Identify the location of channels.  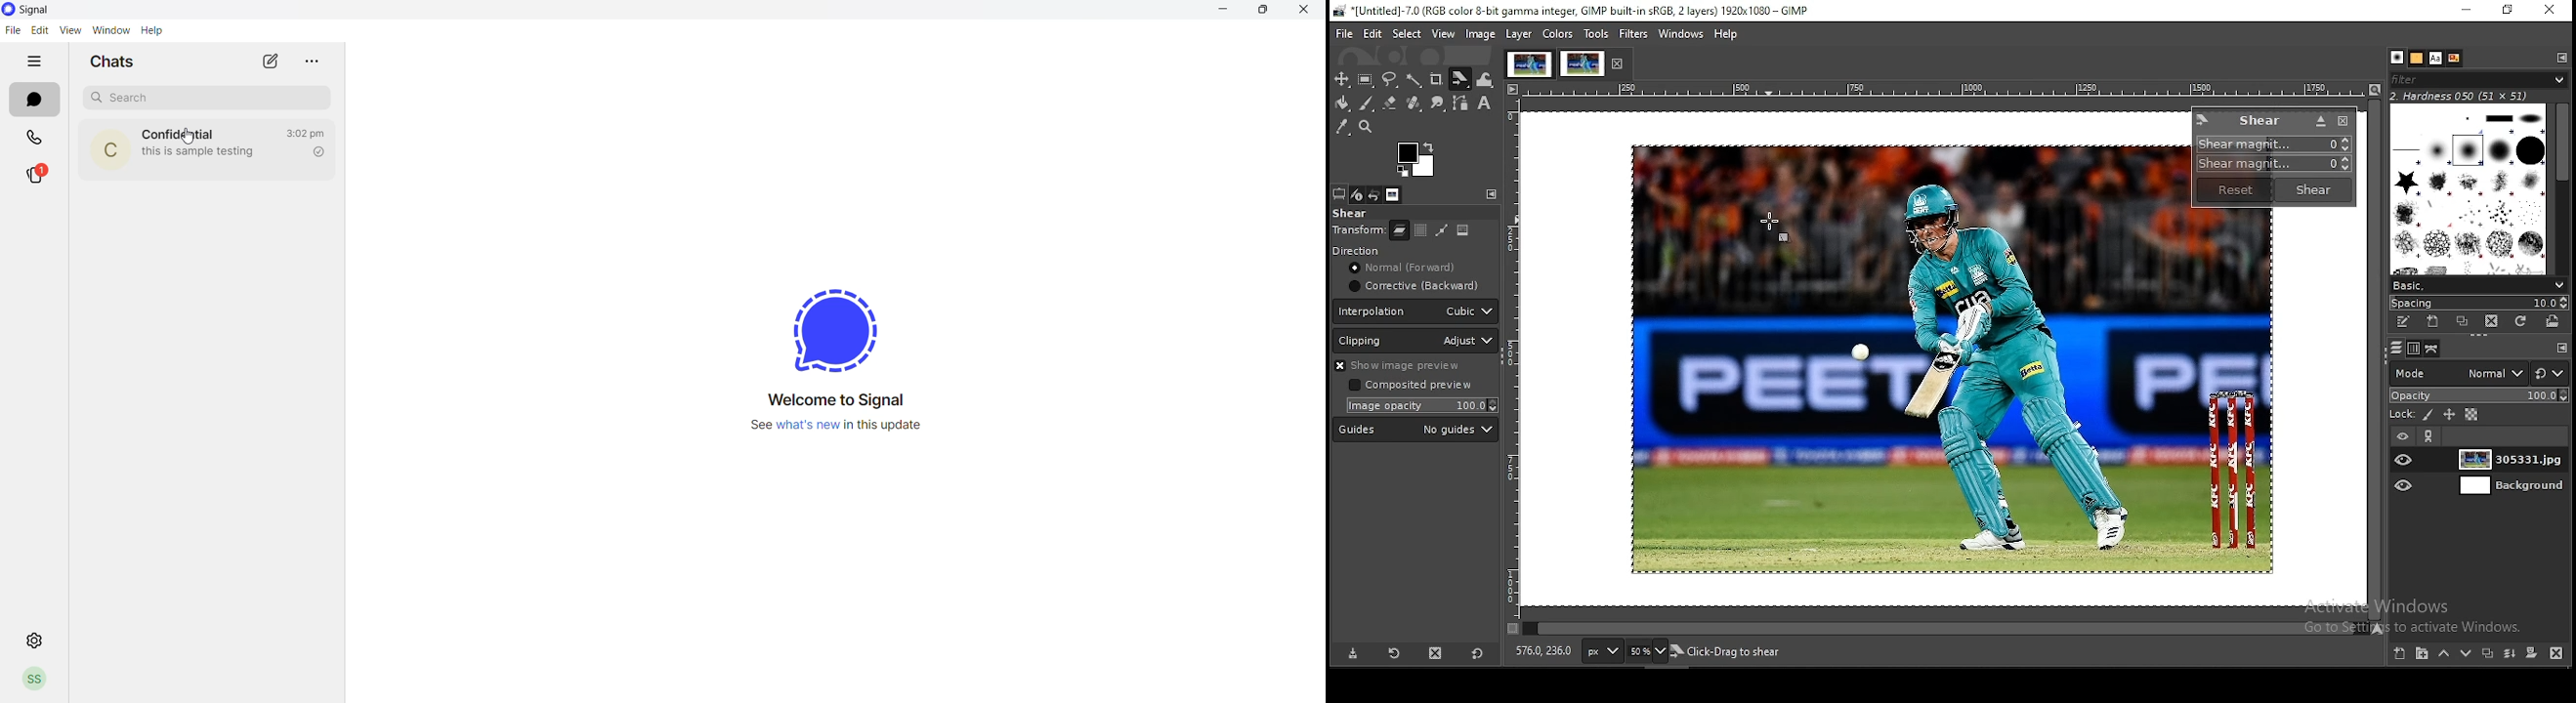
(2416, 349).